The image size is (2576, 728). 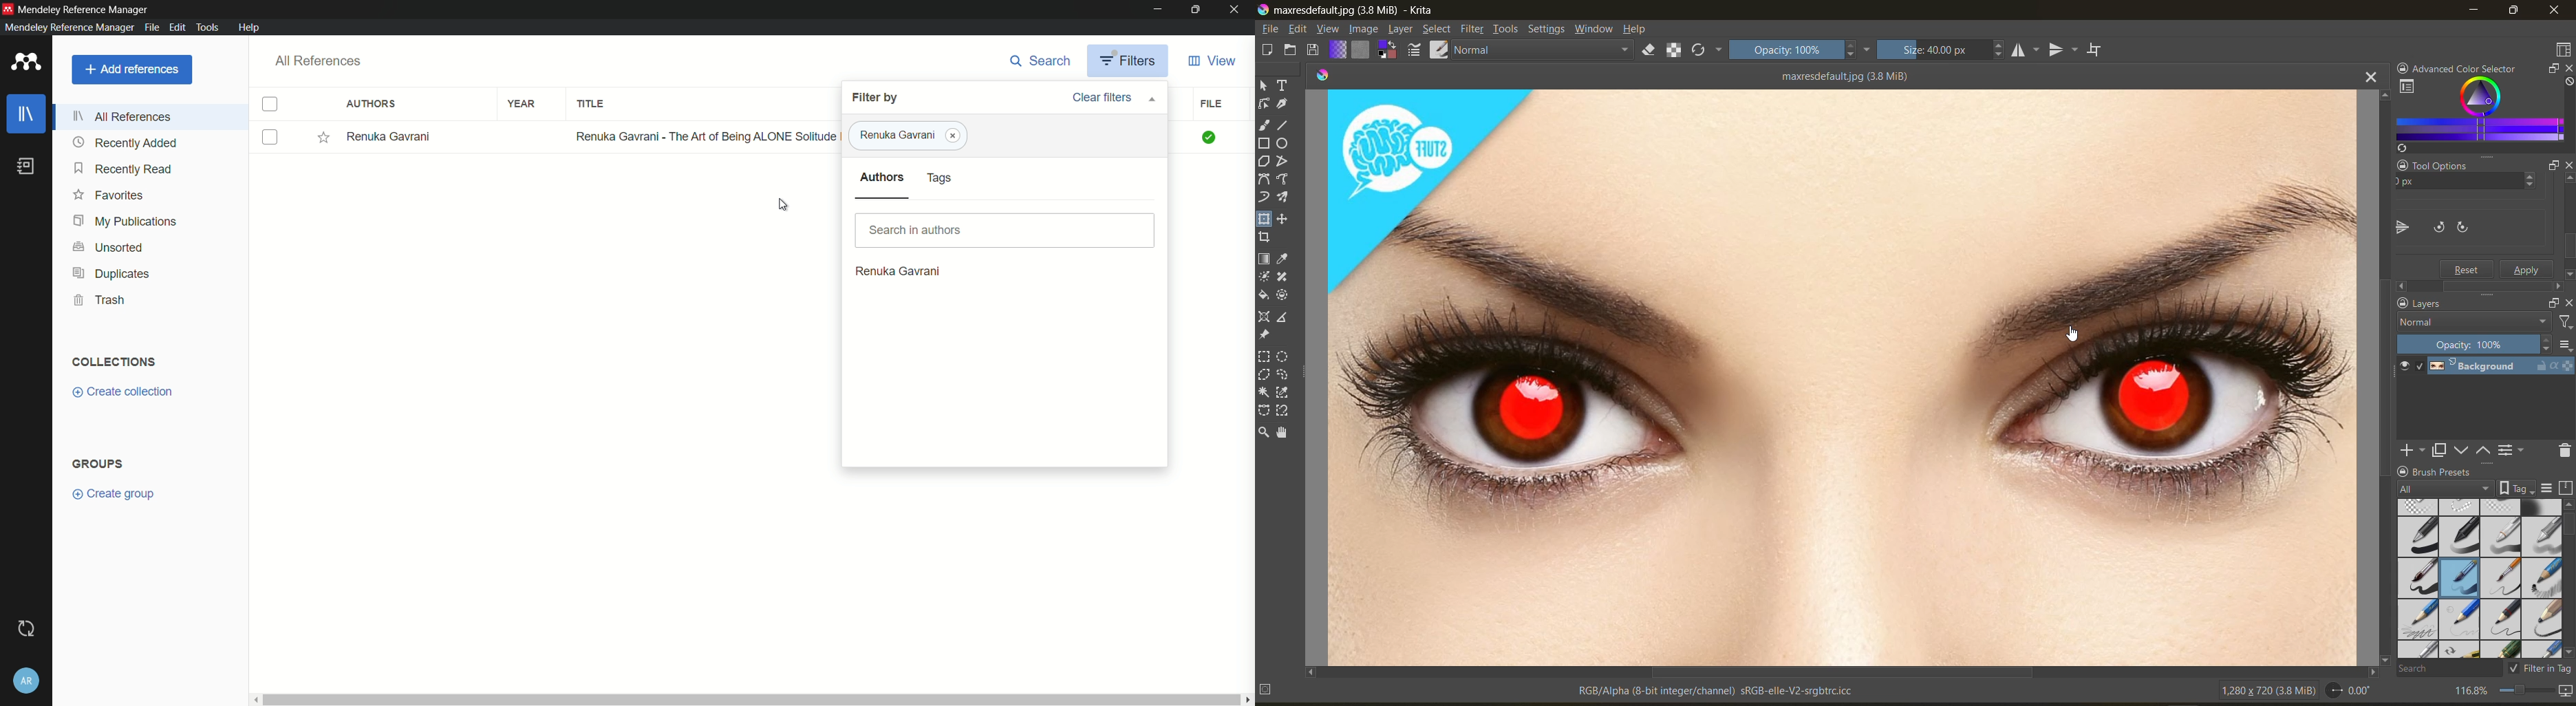 What do you see at coordinates (2513, 449) in the screenshot?
I see `view or change the layer properties` at bounding box center [2513, 449].